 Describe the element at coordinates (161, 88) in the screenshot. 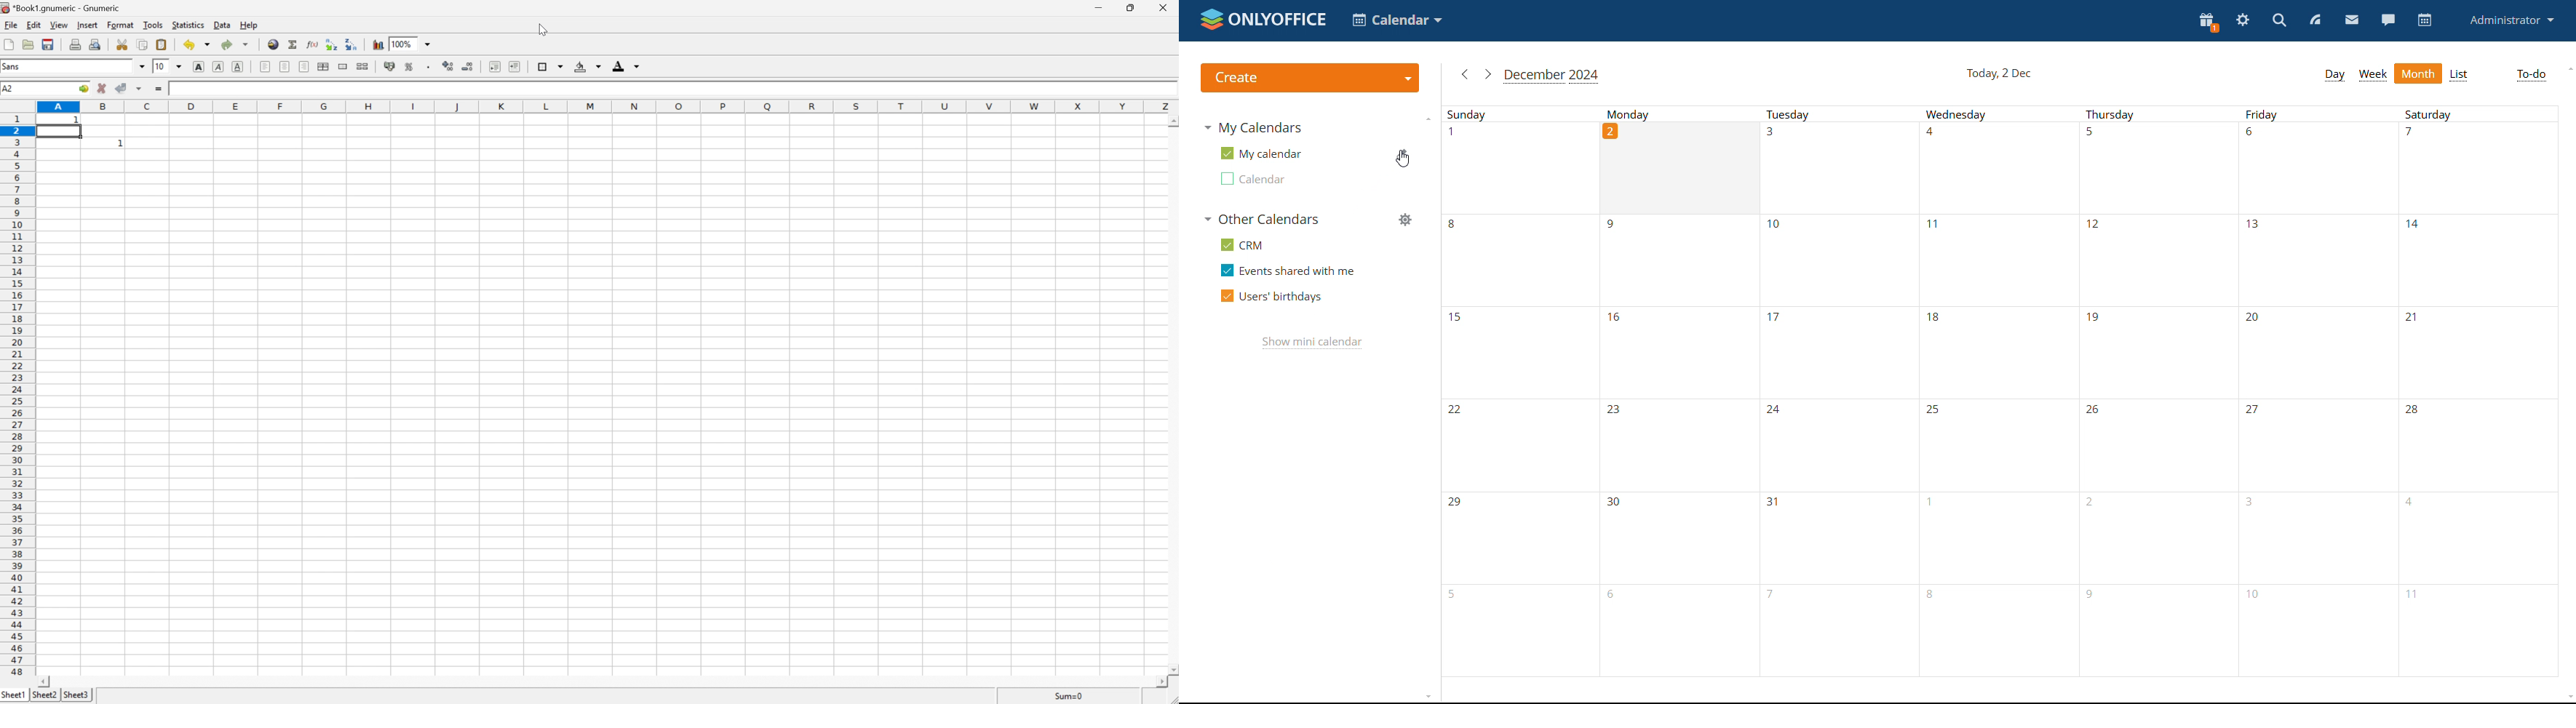

I see `enter formula` at that location.